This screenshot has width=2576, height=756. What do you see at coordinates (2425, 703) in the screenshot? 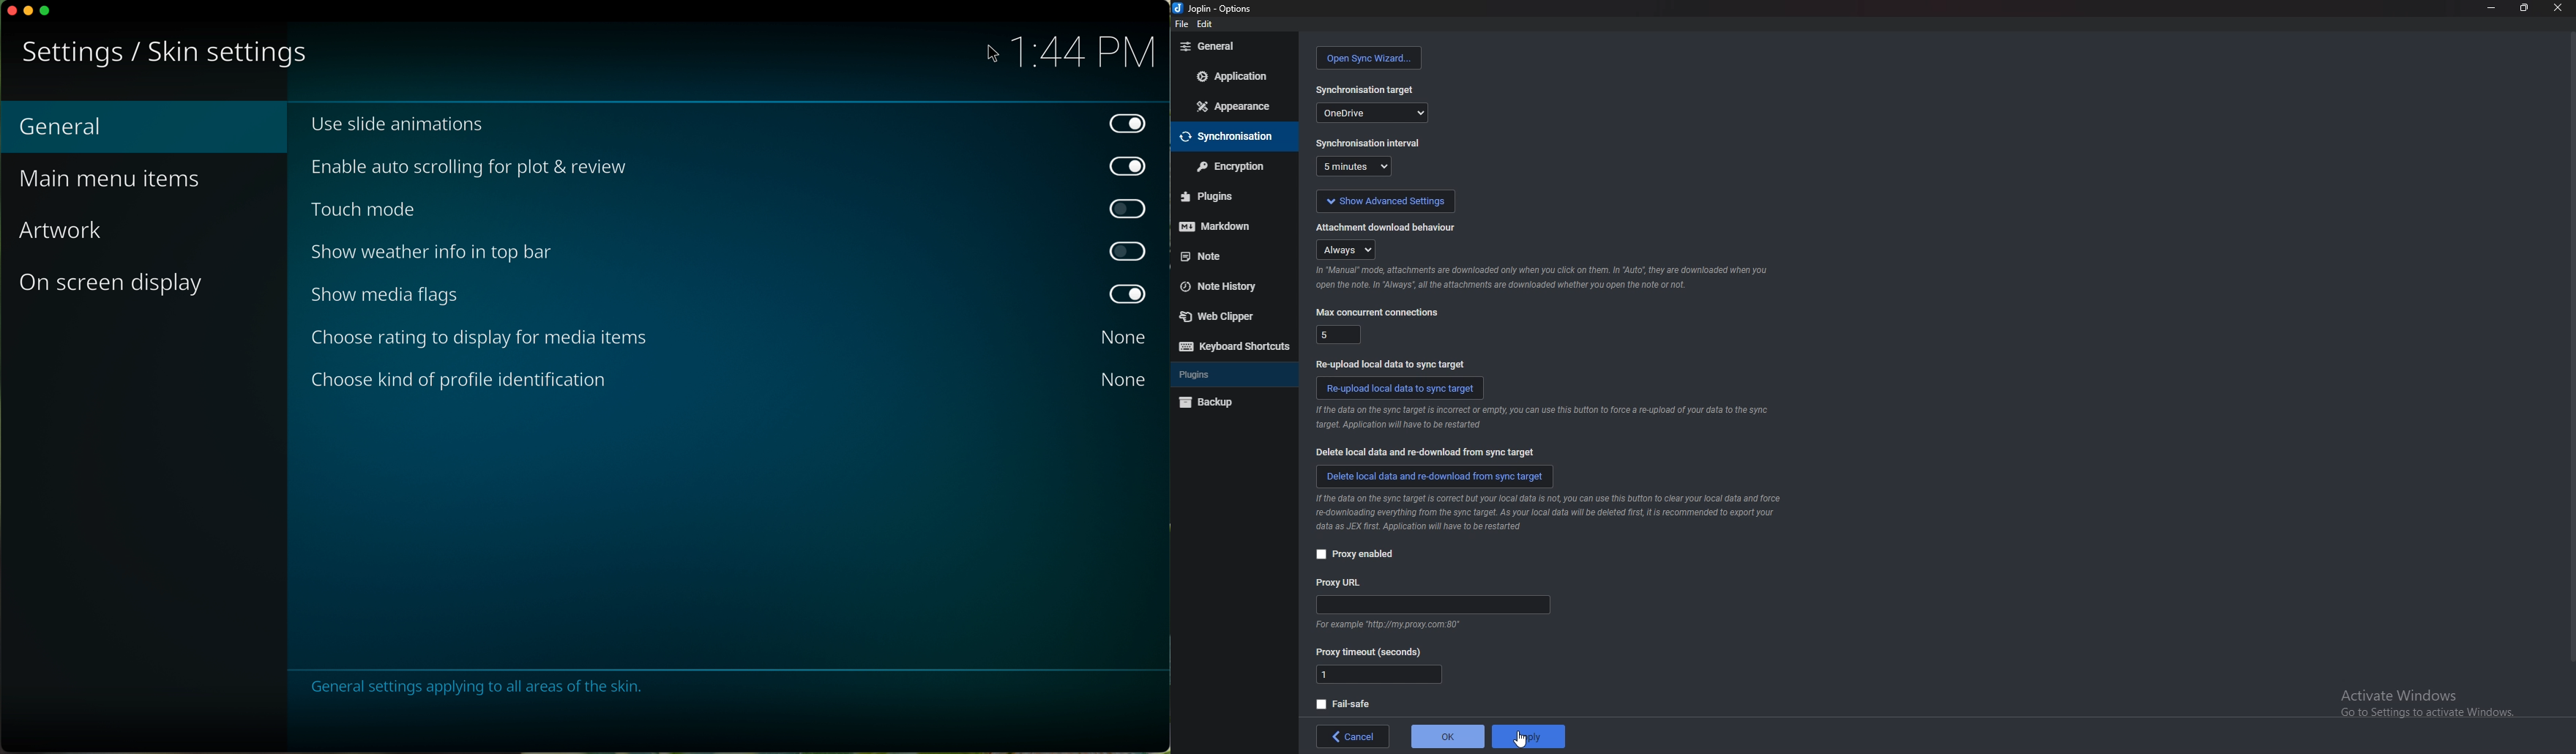
I see `Activate Windows` at bounding box center [2425, 703].